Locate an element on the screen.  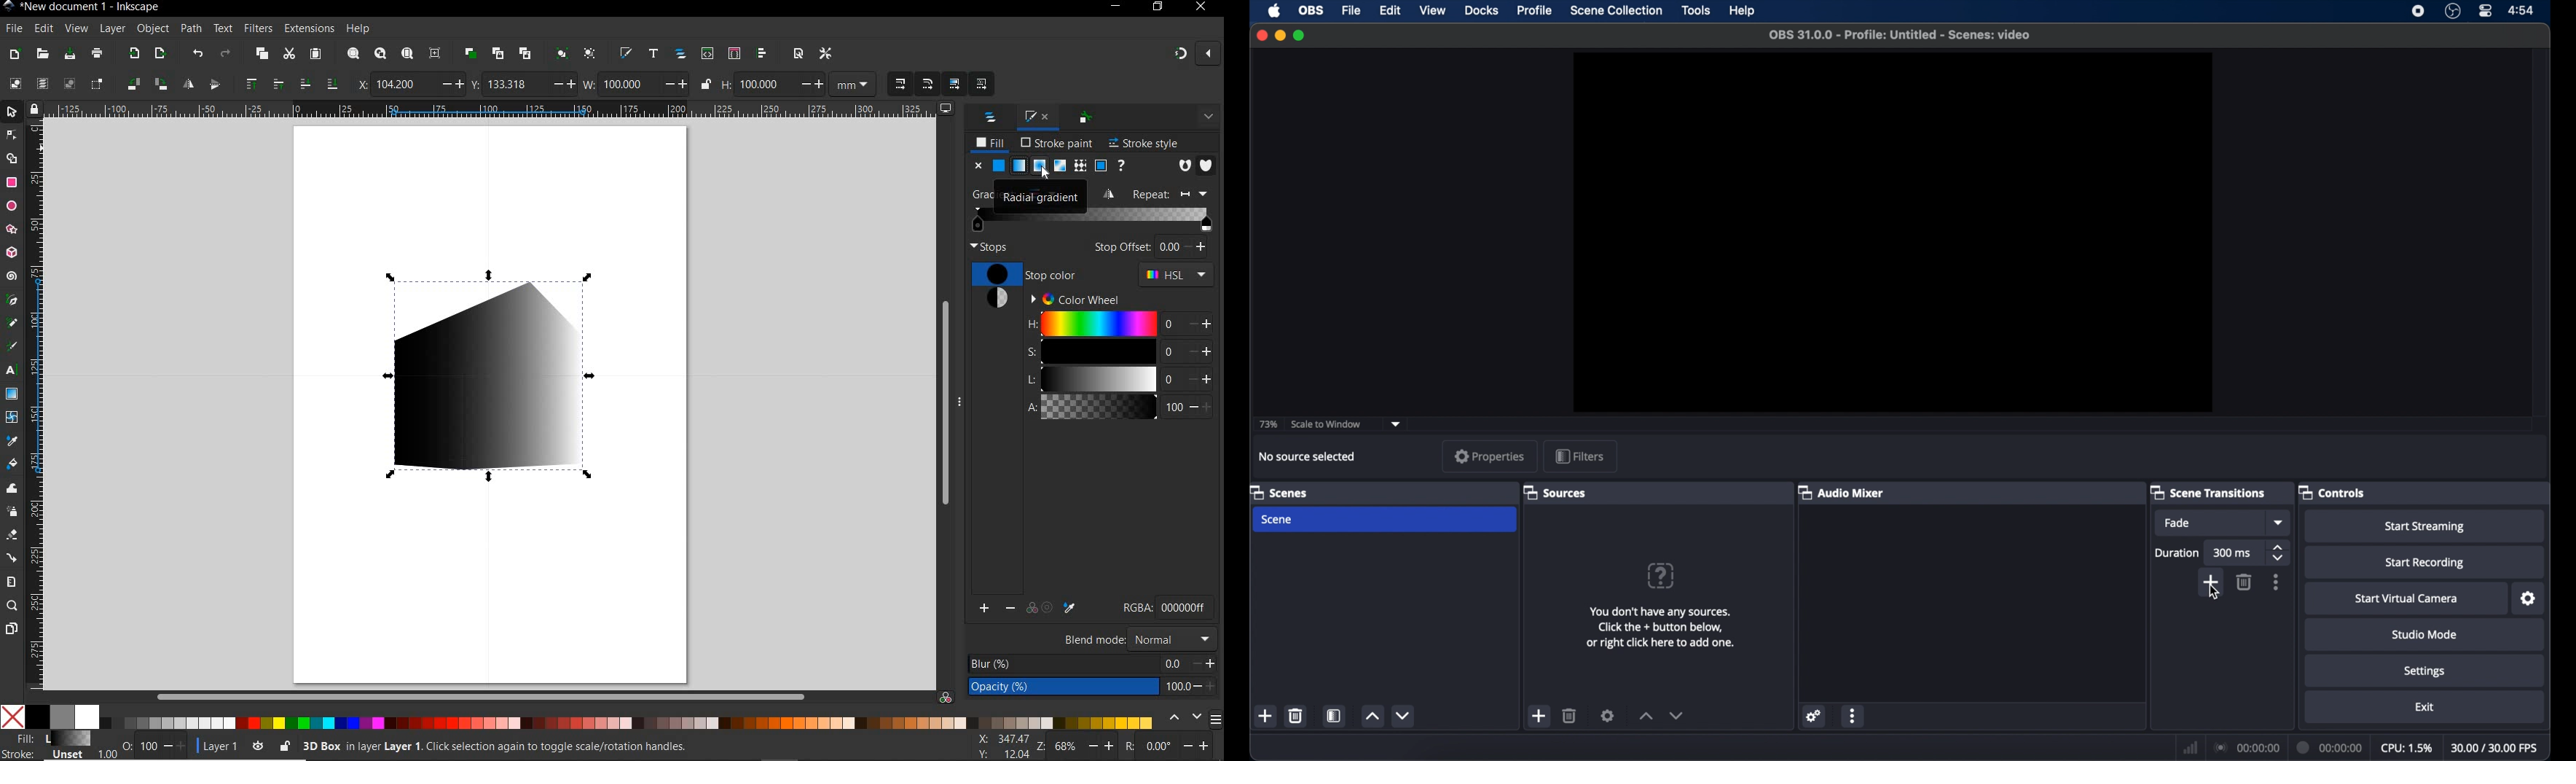
OPEN DOCUMENT PROPERTIES is located at coordinates (798, 55).